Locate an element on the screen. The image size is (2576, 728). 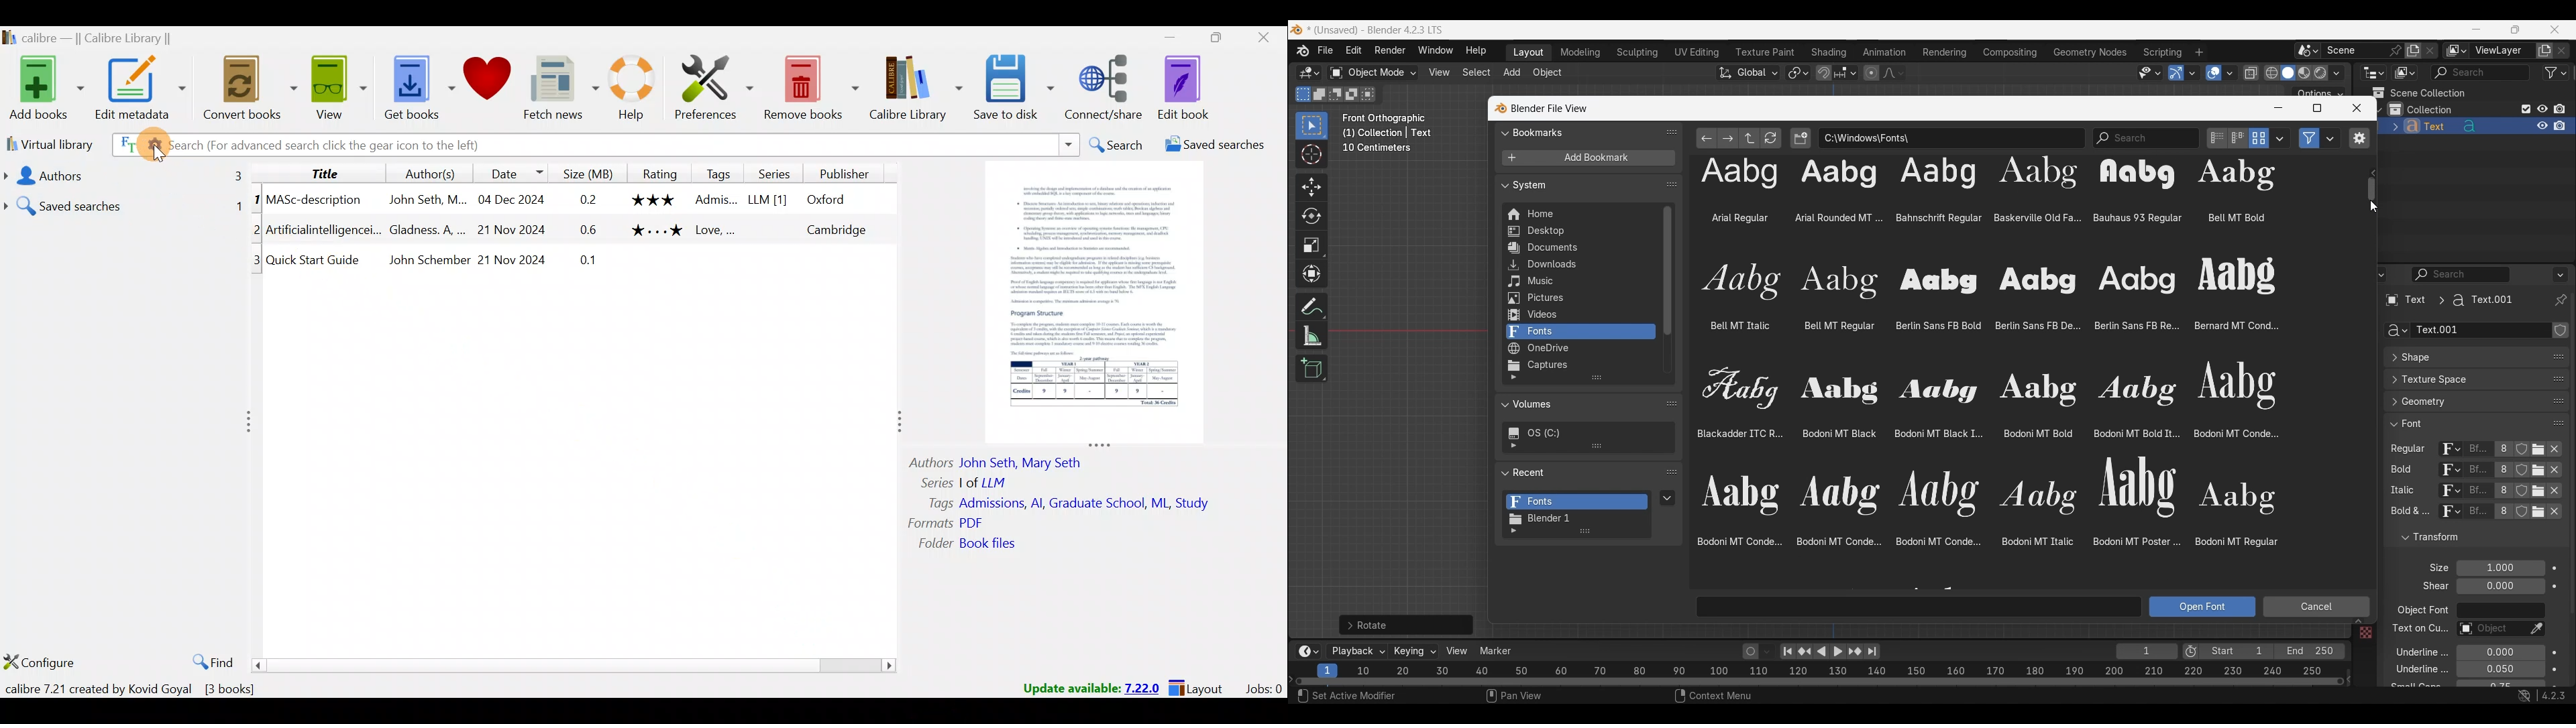
blender file view is located at coordinates (1548, 108).